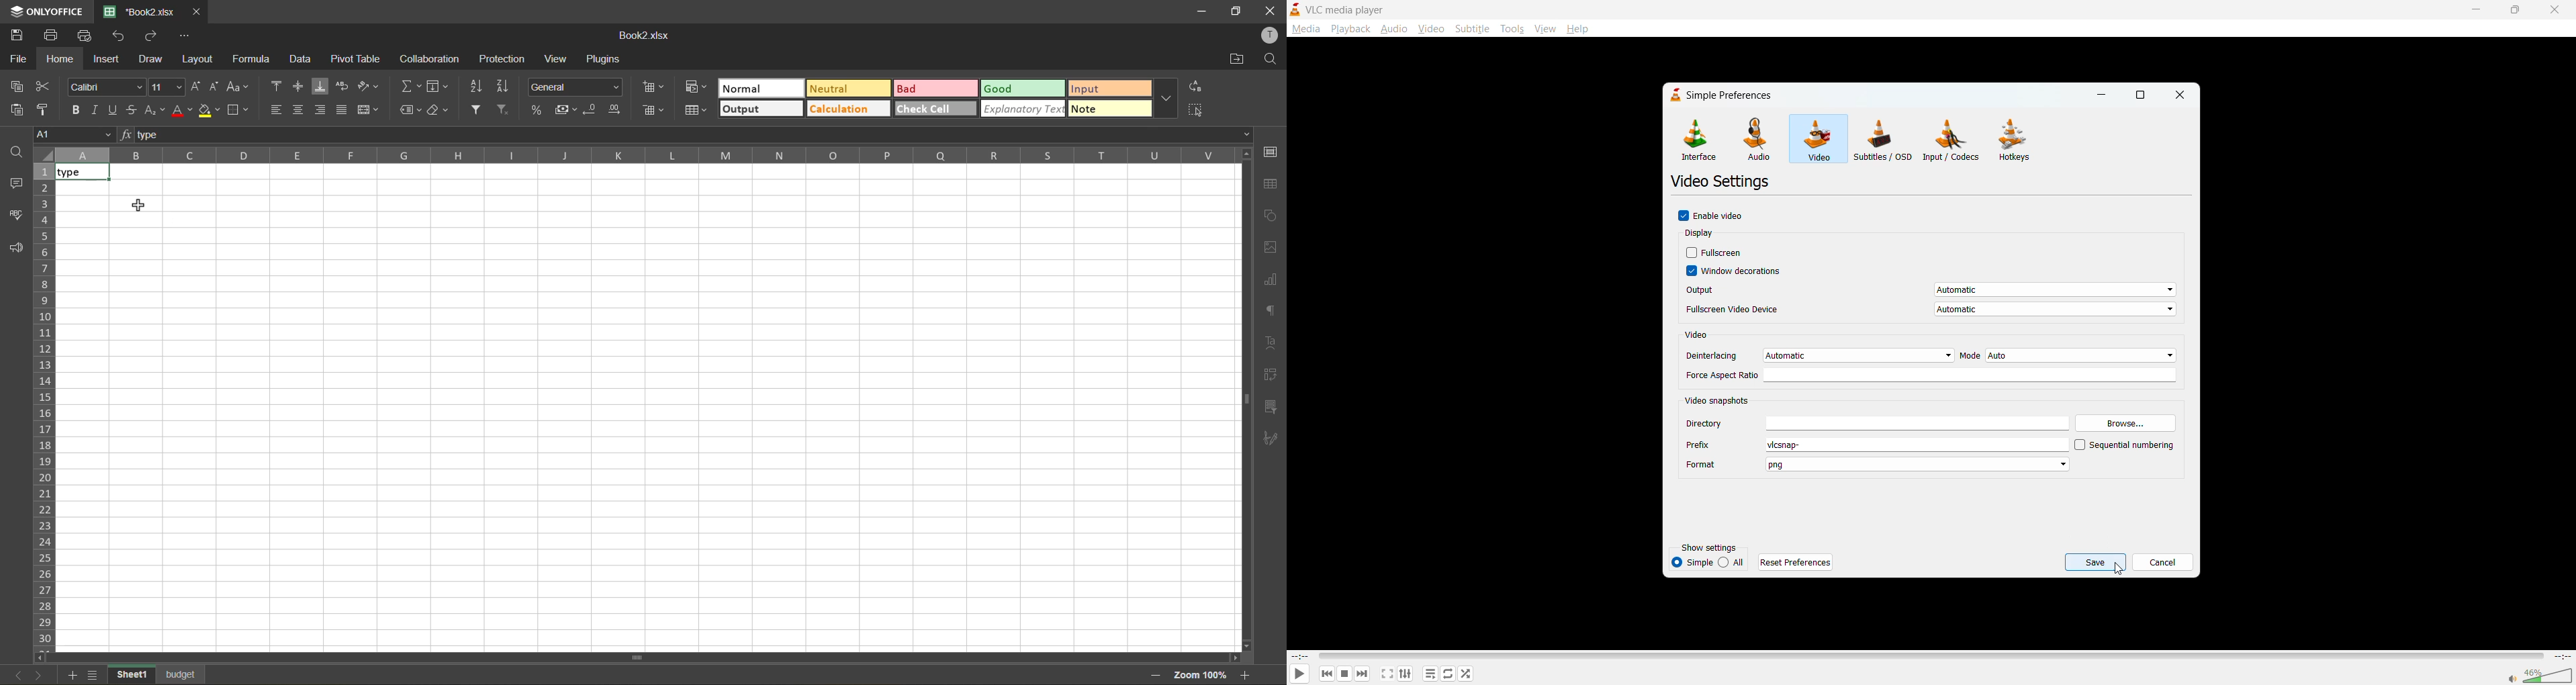 The height and width of the screenshot is (700, 2576). I want to click on more options, so click(1166, 99).